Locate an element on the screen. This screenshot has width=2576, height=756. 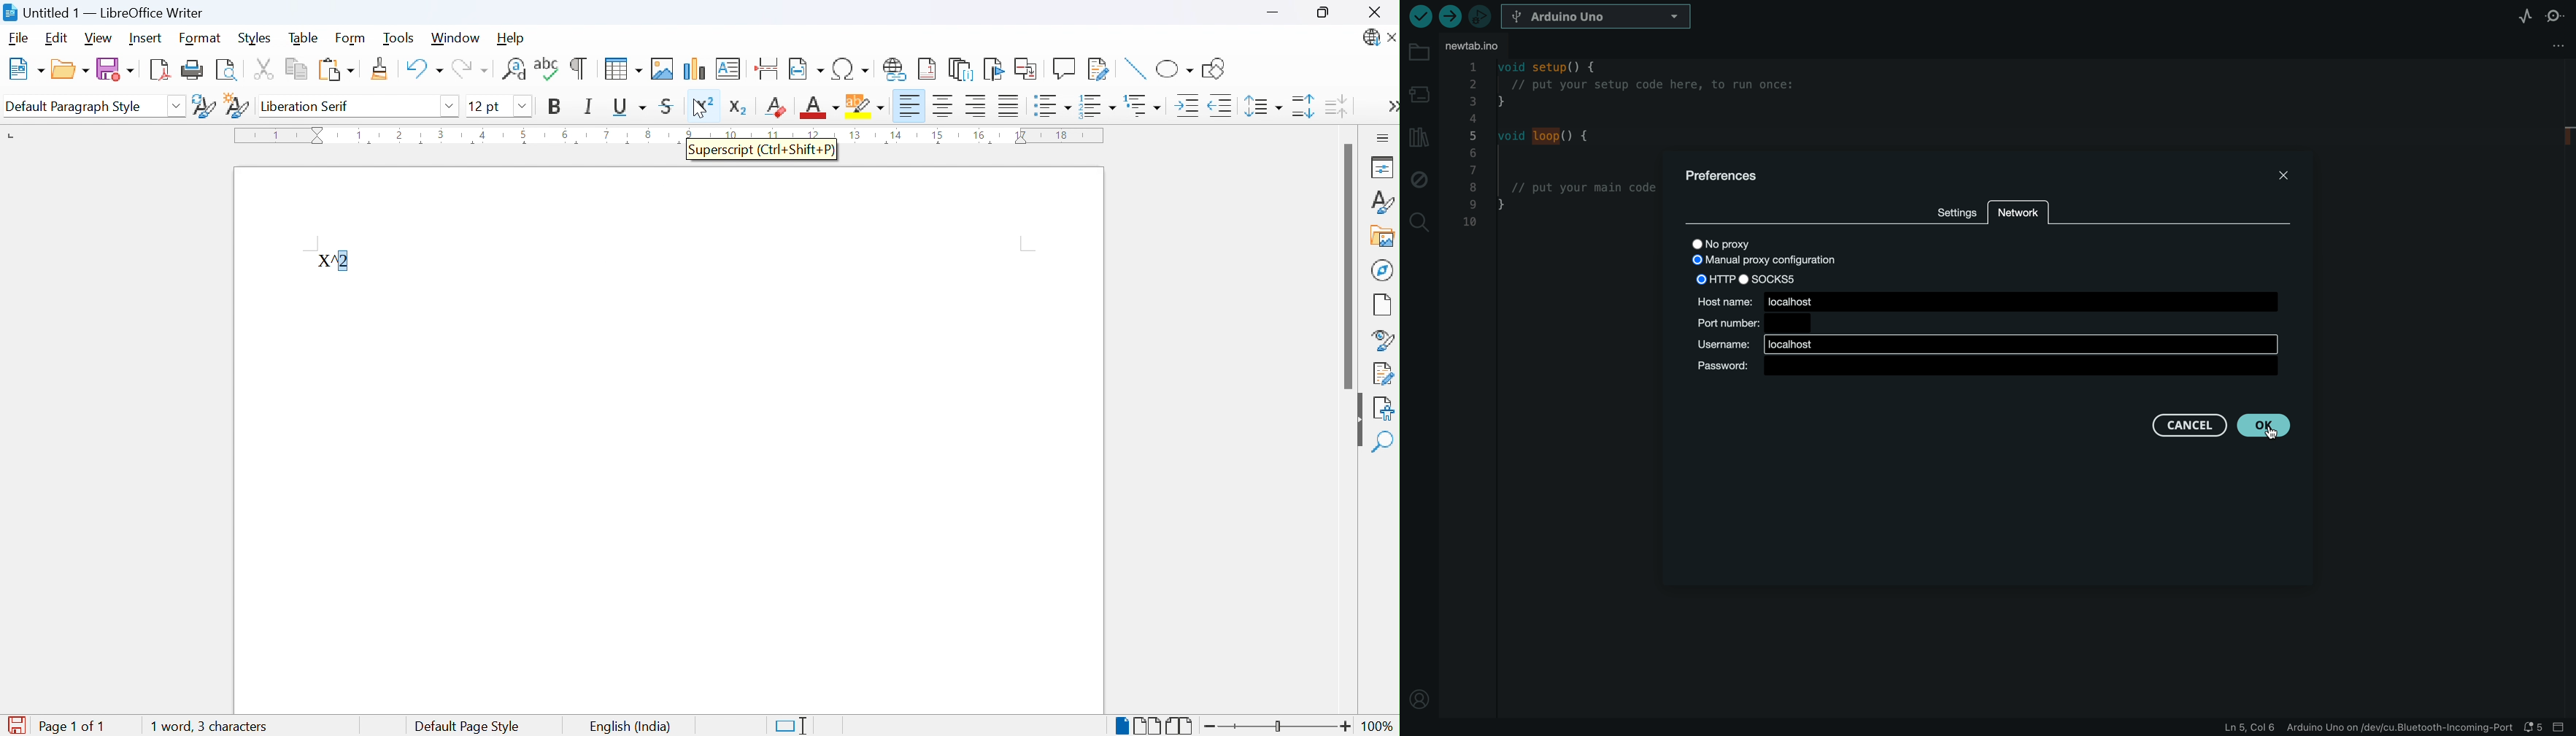
New is located at coordinates (25, 69).